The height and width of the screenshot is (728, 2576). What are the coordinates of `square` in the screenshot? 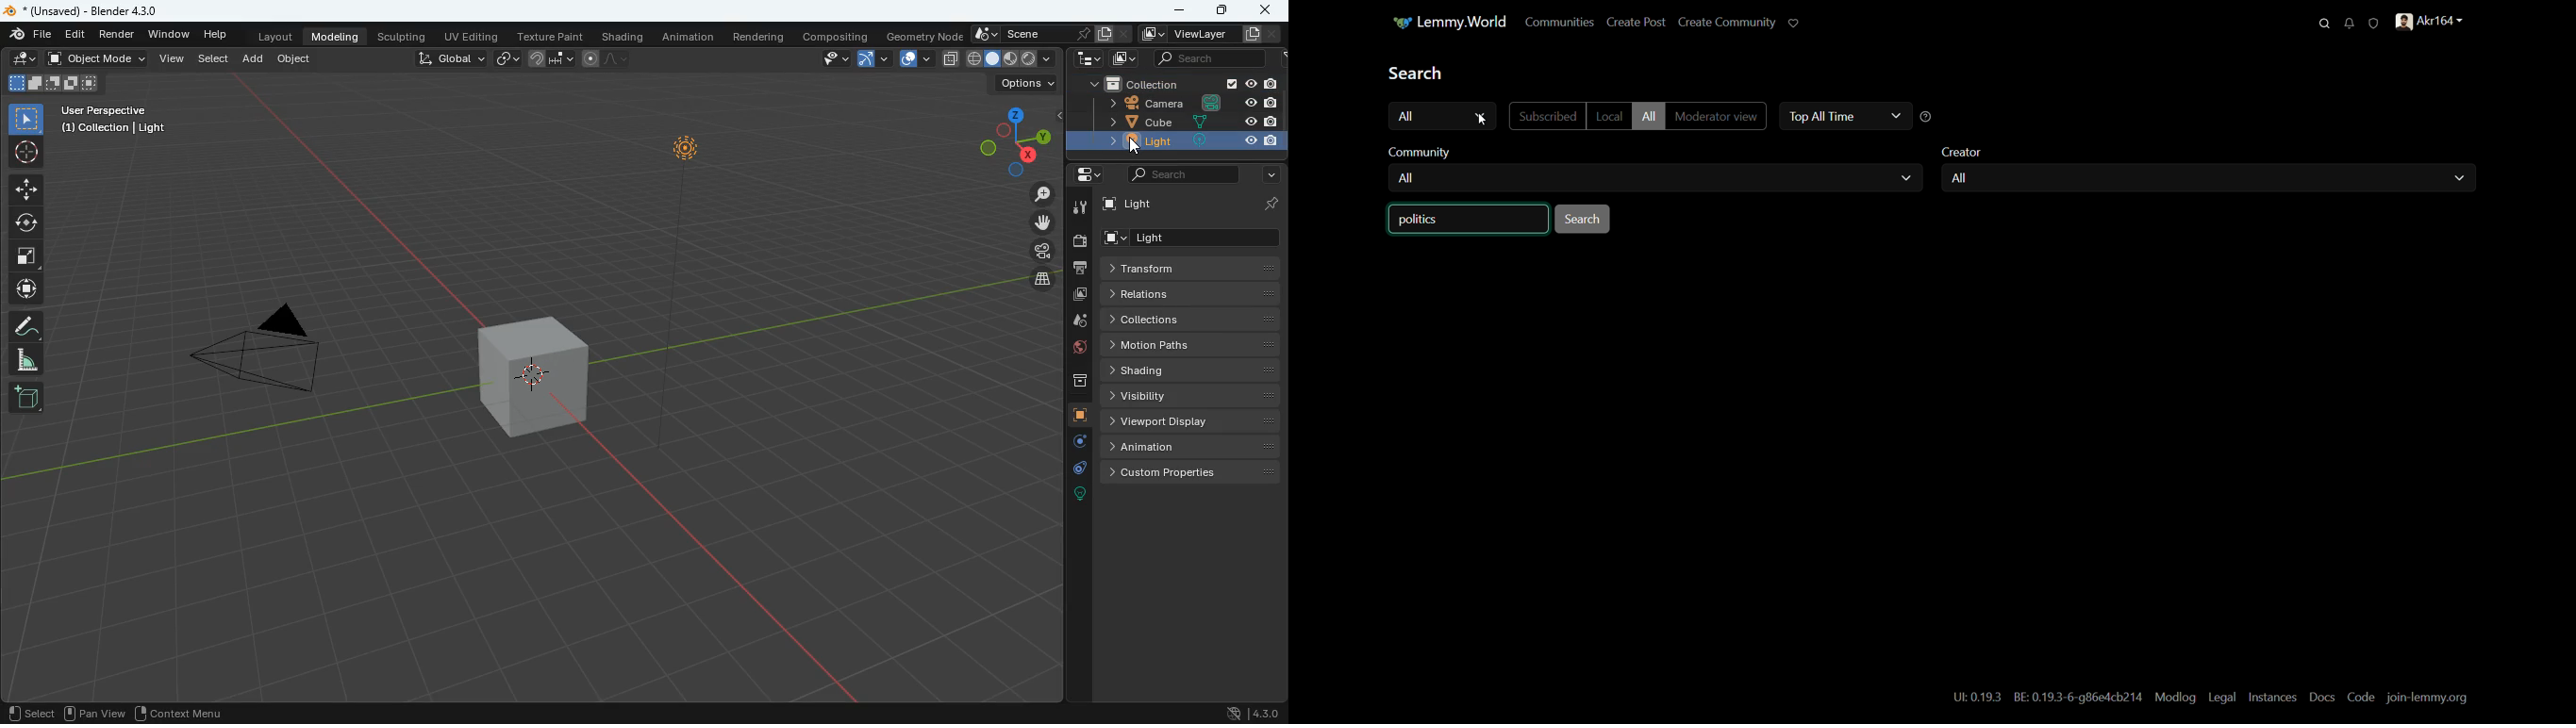 It's located at (25, 257).